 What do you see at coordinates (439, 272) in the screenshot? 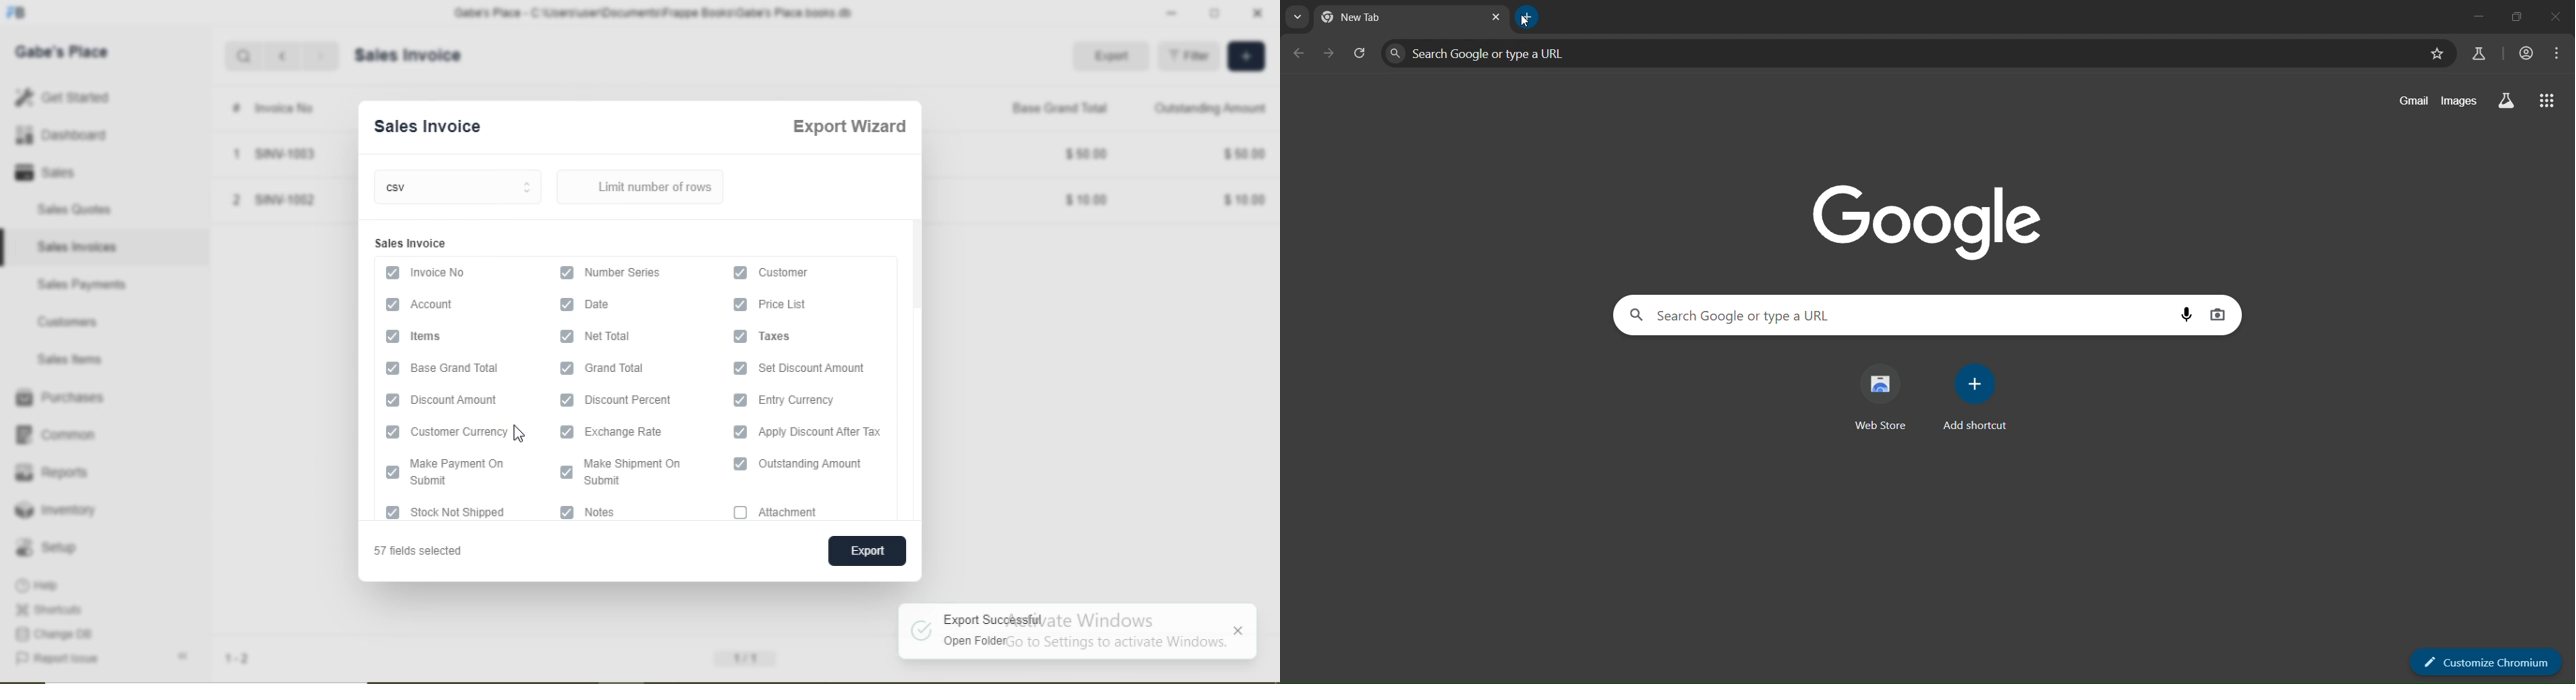
I see `Invoice No` at bounding box center [439, 272].